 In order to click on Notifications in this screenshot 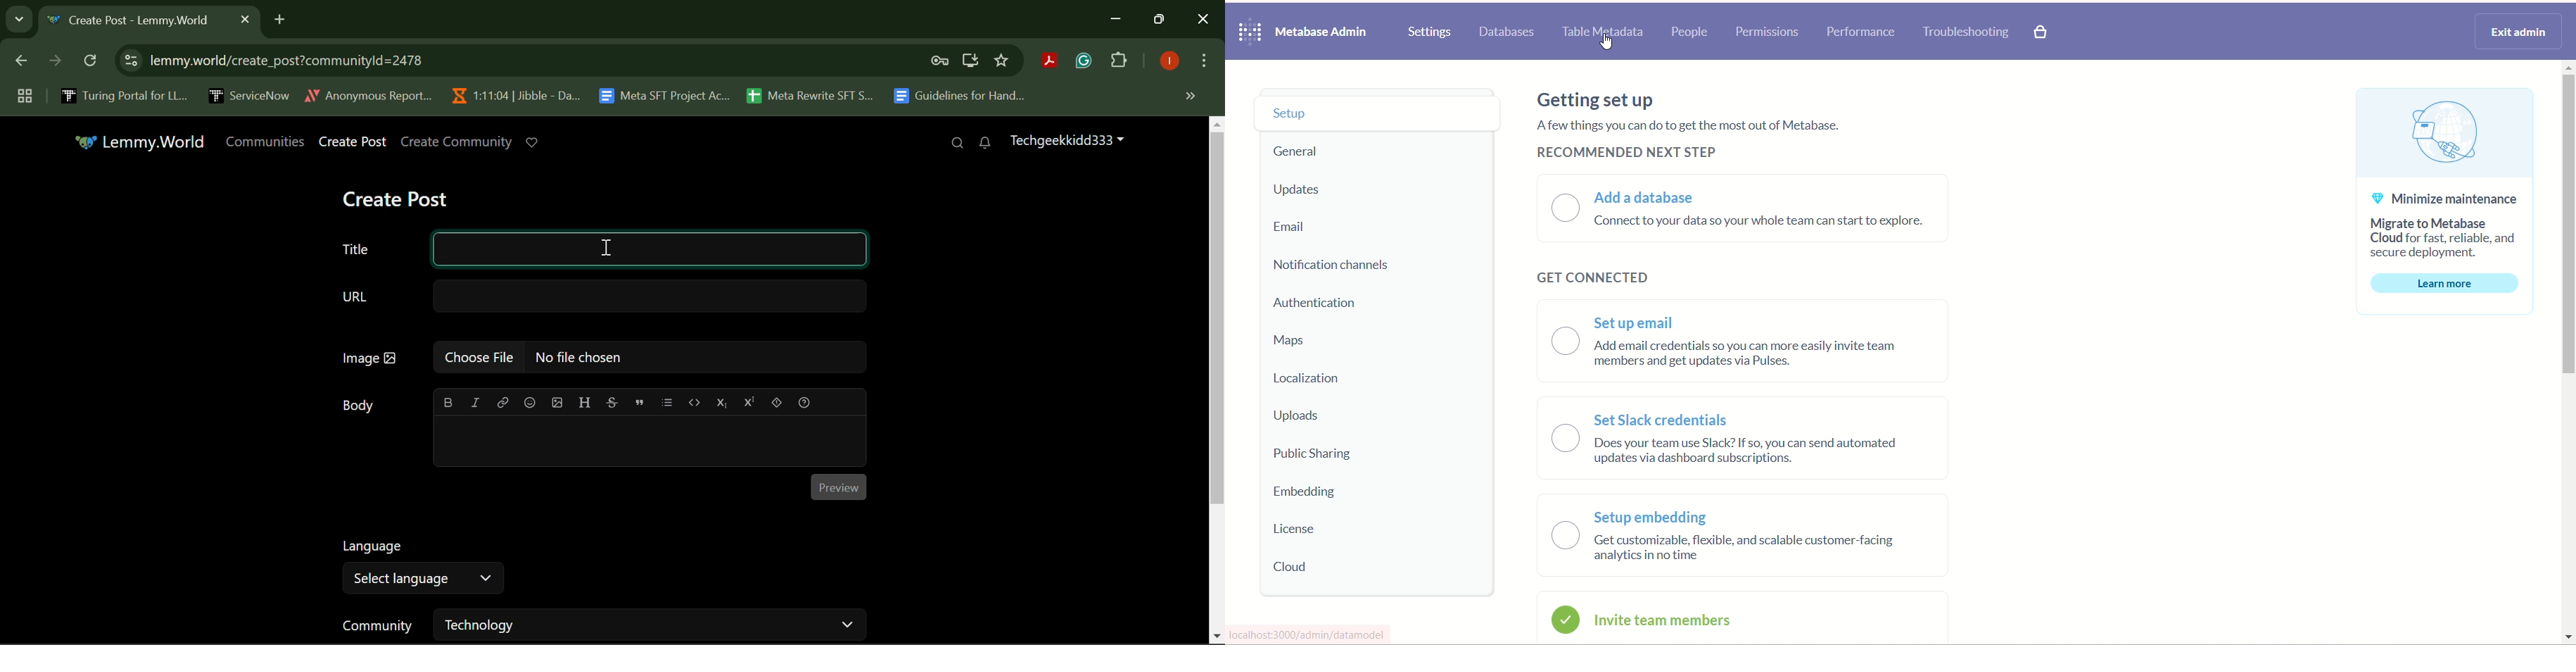, I will do `click(984, 143)`.